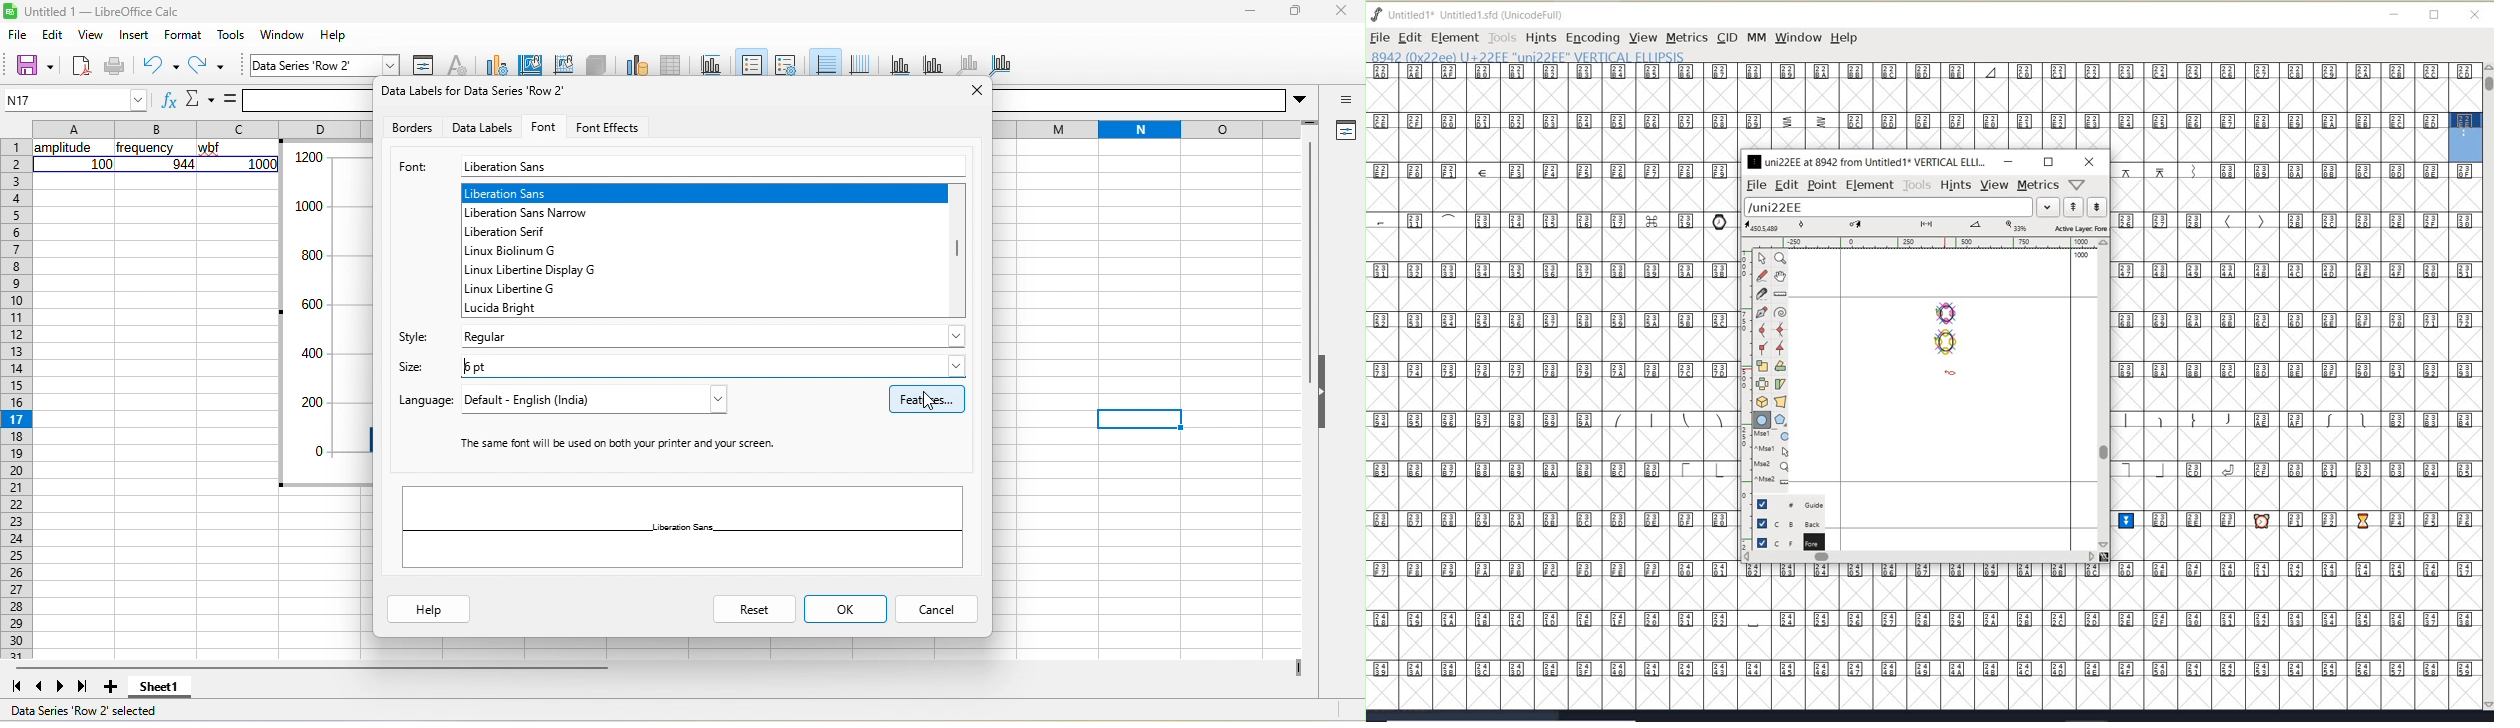  I want to click on add a tangent point, so click(1779, 346).